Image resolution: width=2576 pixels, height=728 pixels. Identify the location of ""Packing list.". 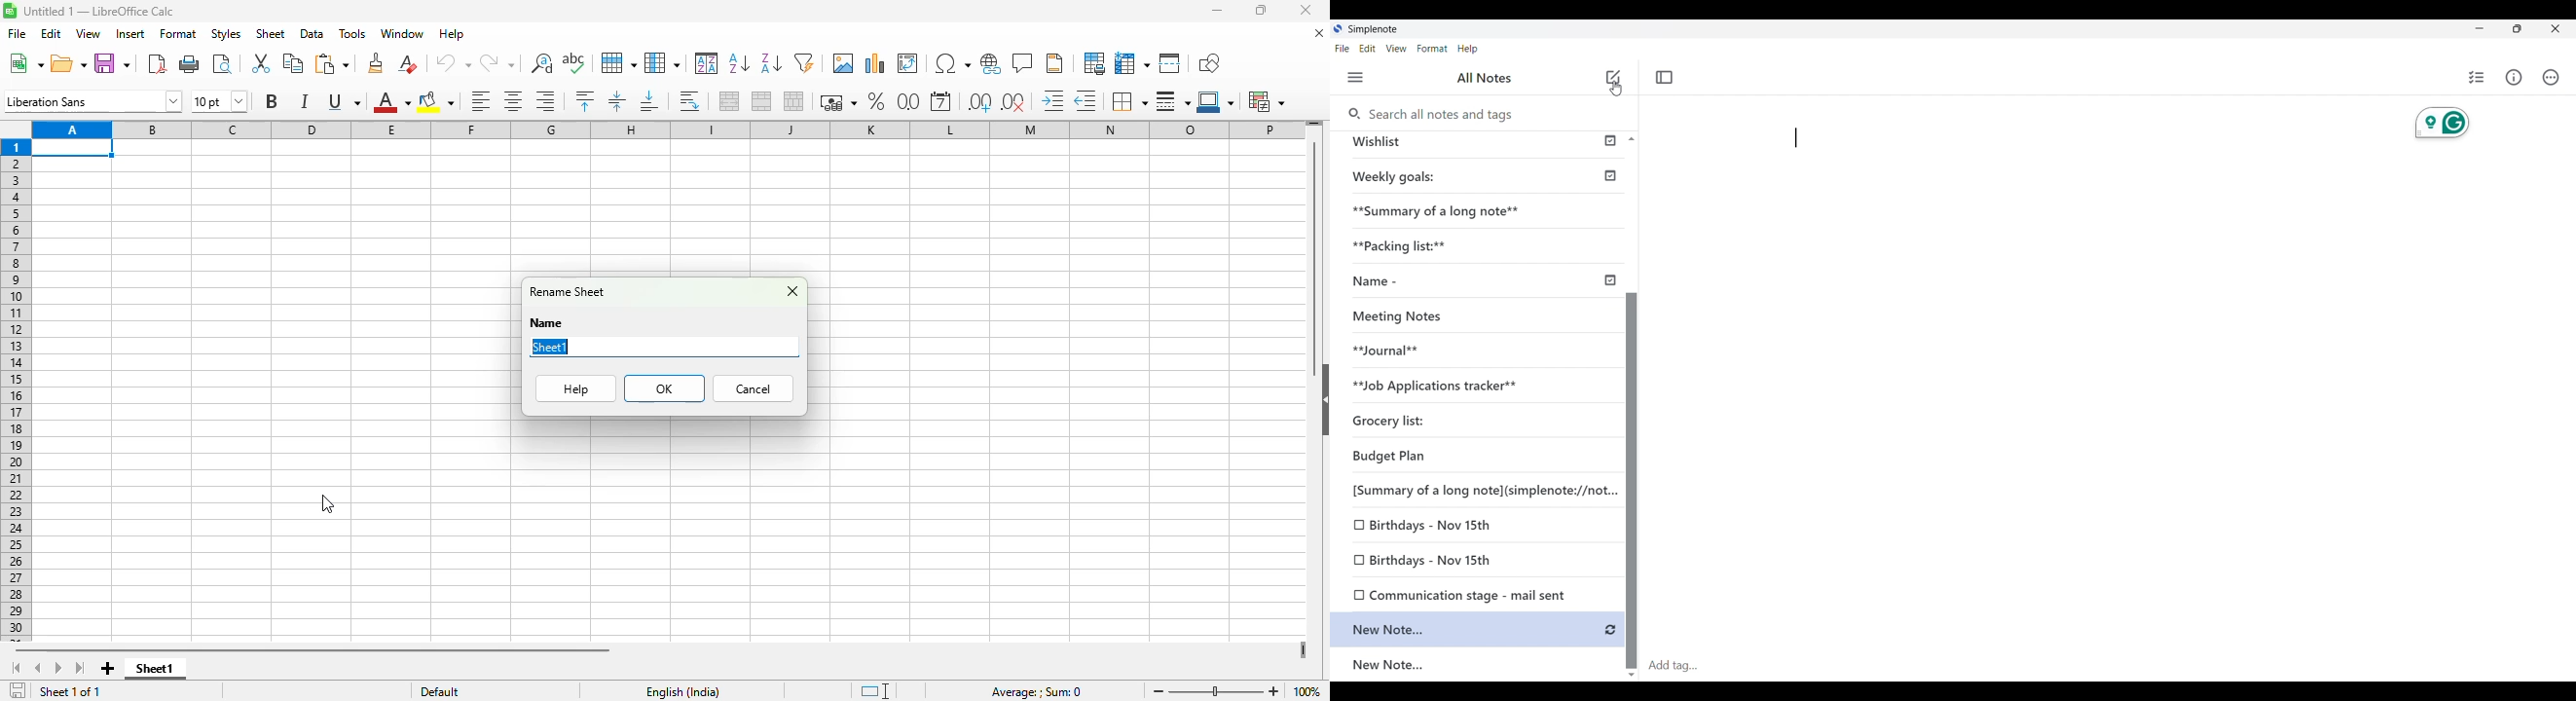
(1407, 246).